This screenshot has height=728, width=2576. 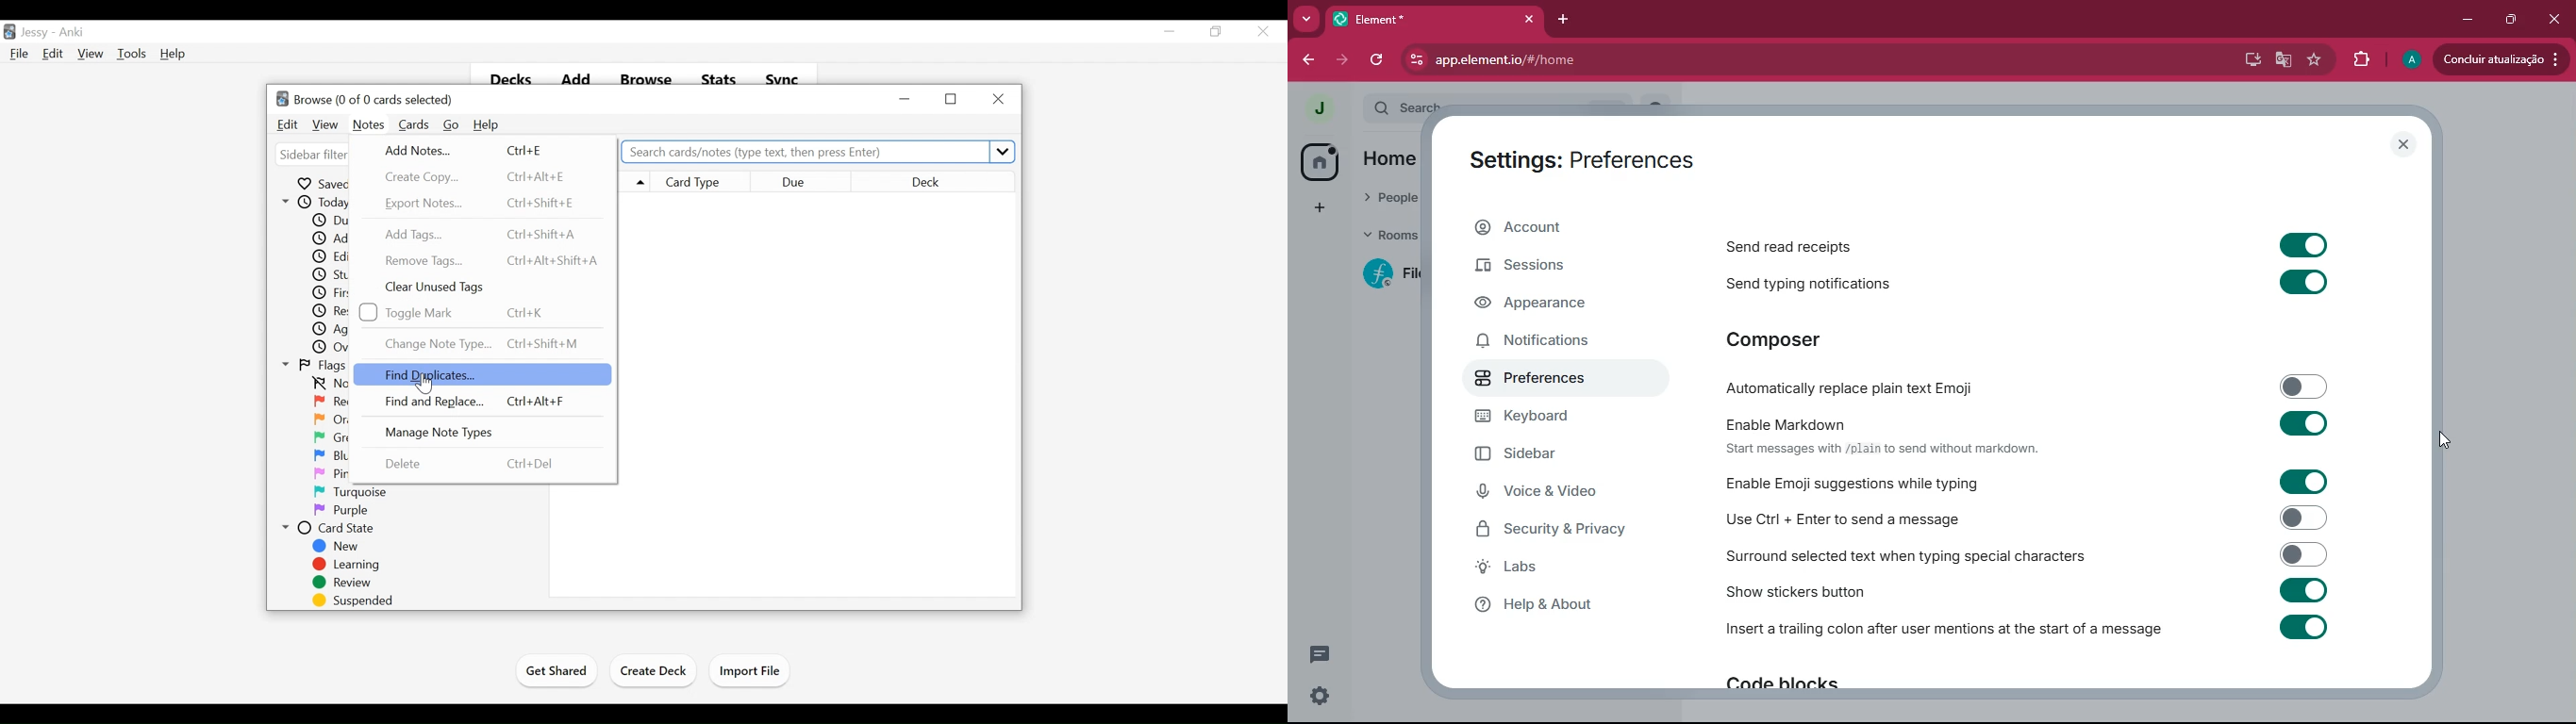 I want to click on Suspended, so click(x=349, y=601).